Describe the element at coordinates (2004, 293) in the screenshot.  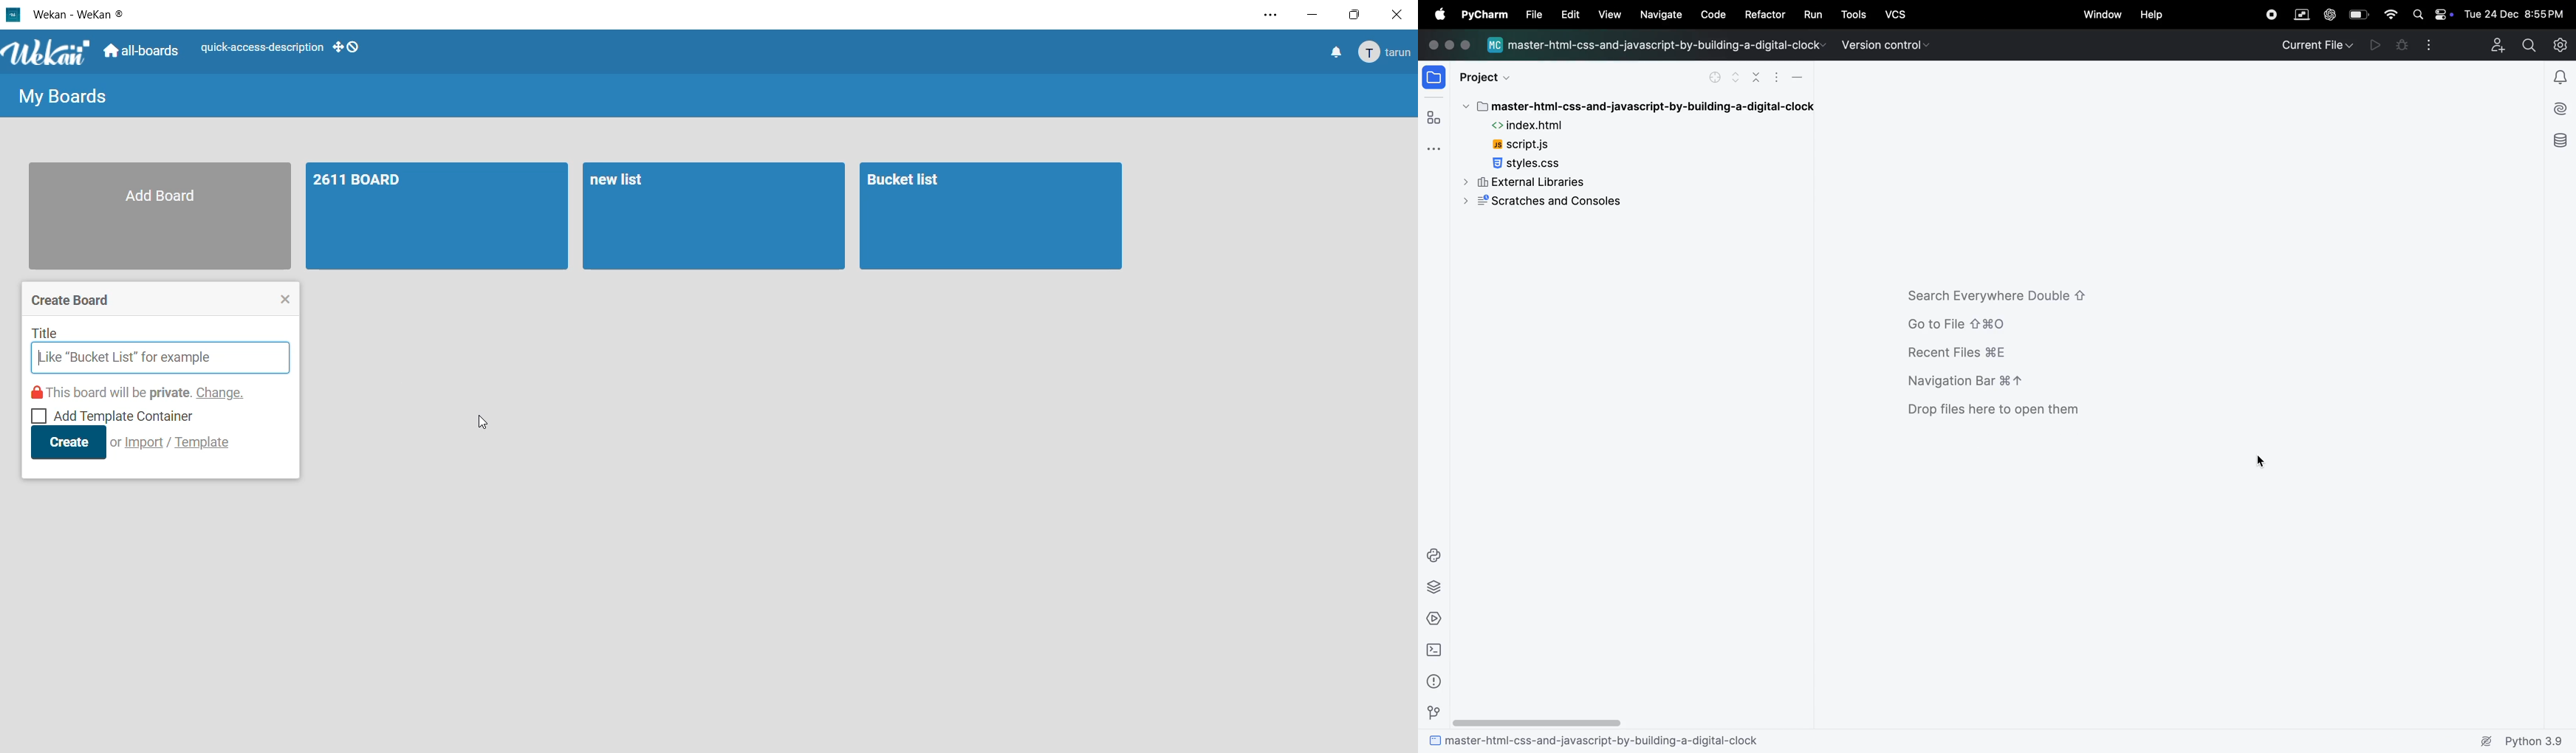
I see `Search Everywhere Double ` at that location.